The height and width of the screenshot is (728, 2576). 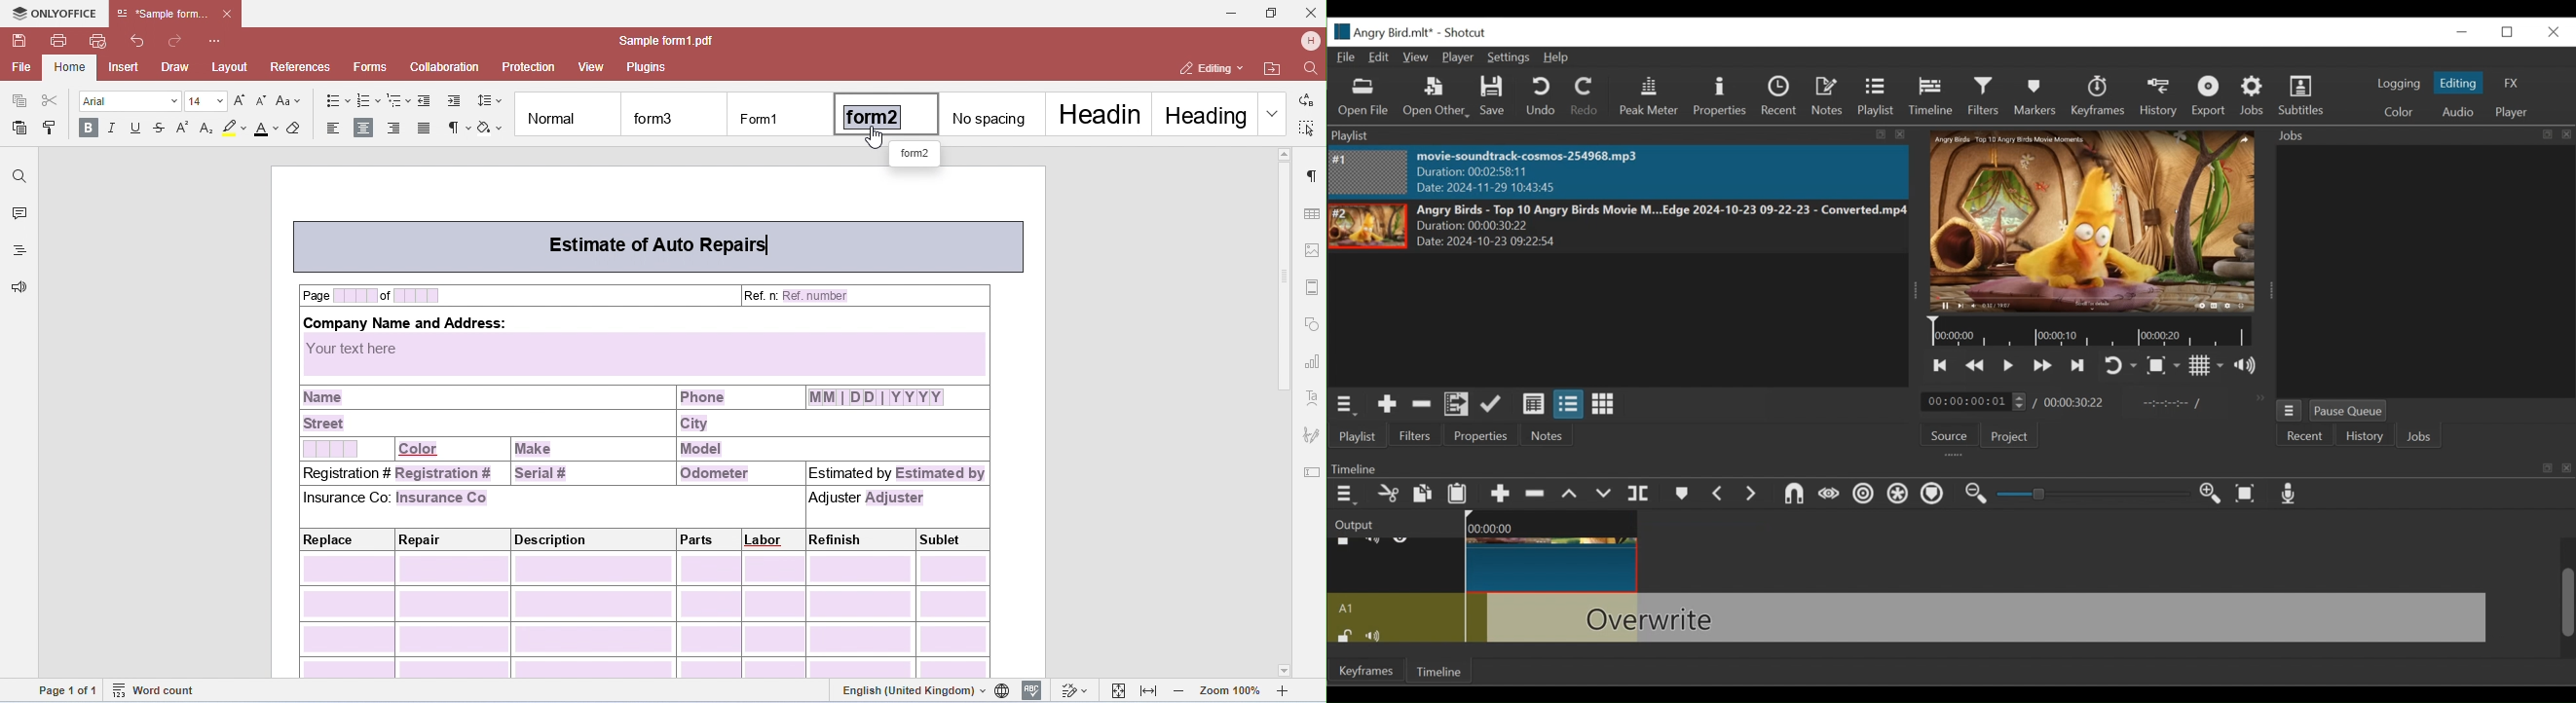 What do you see at coordinates (1555, 58) in the screenshot?
I see `Help` at bounding box center [1555, 58].